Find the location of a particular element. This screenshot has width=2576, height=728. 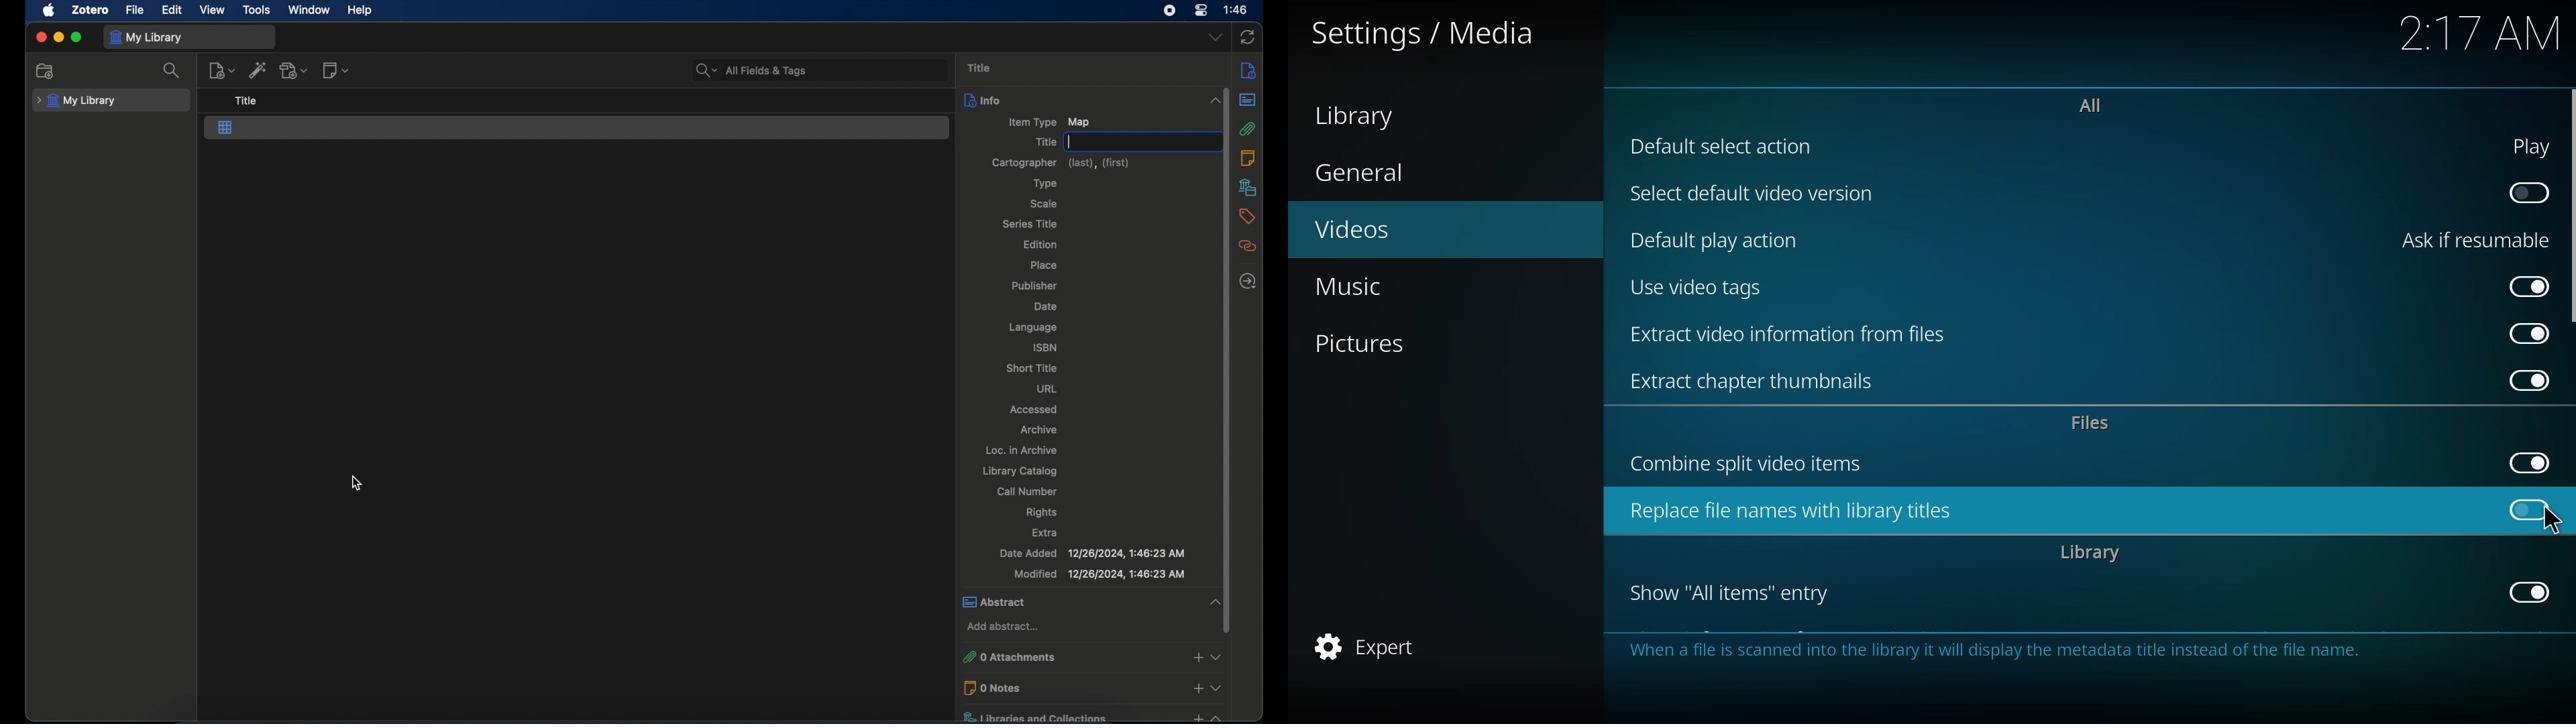

info is located at coordinates (1998, 653).